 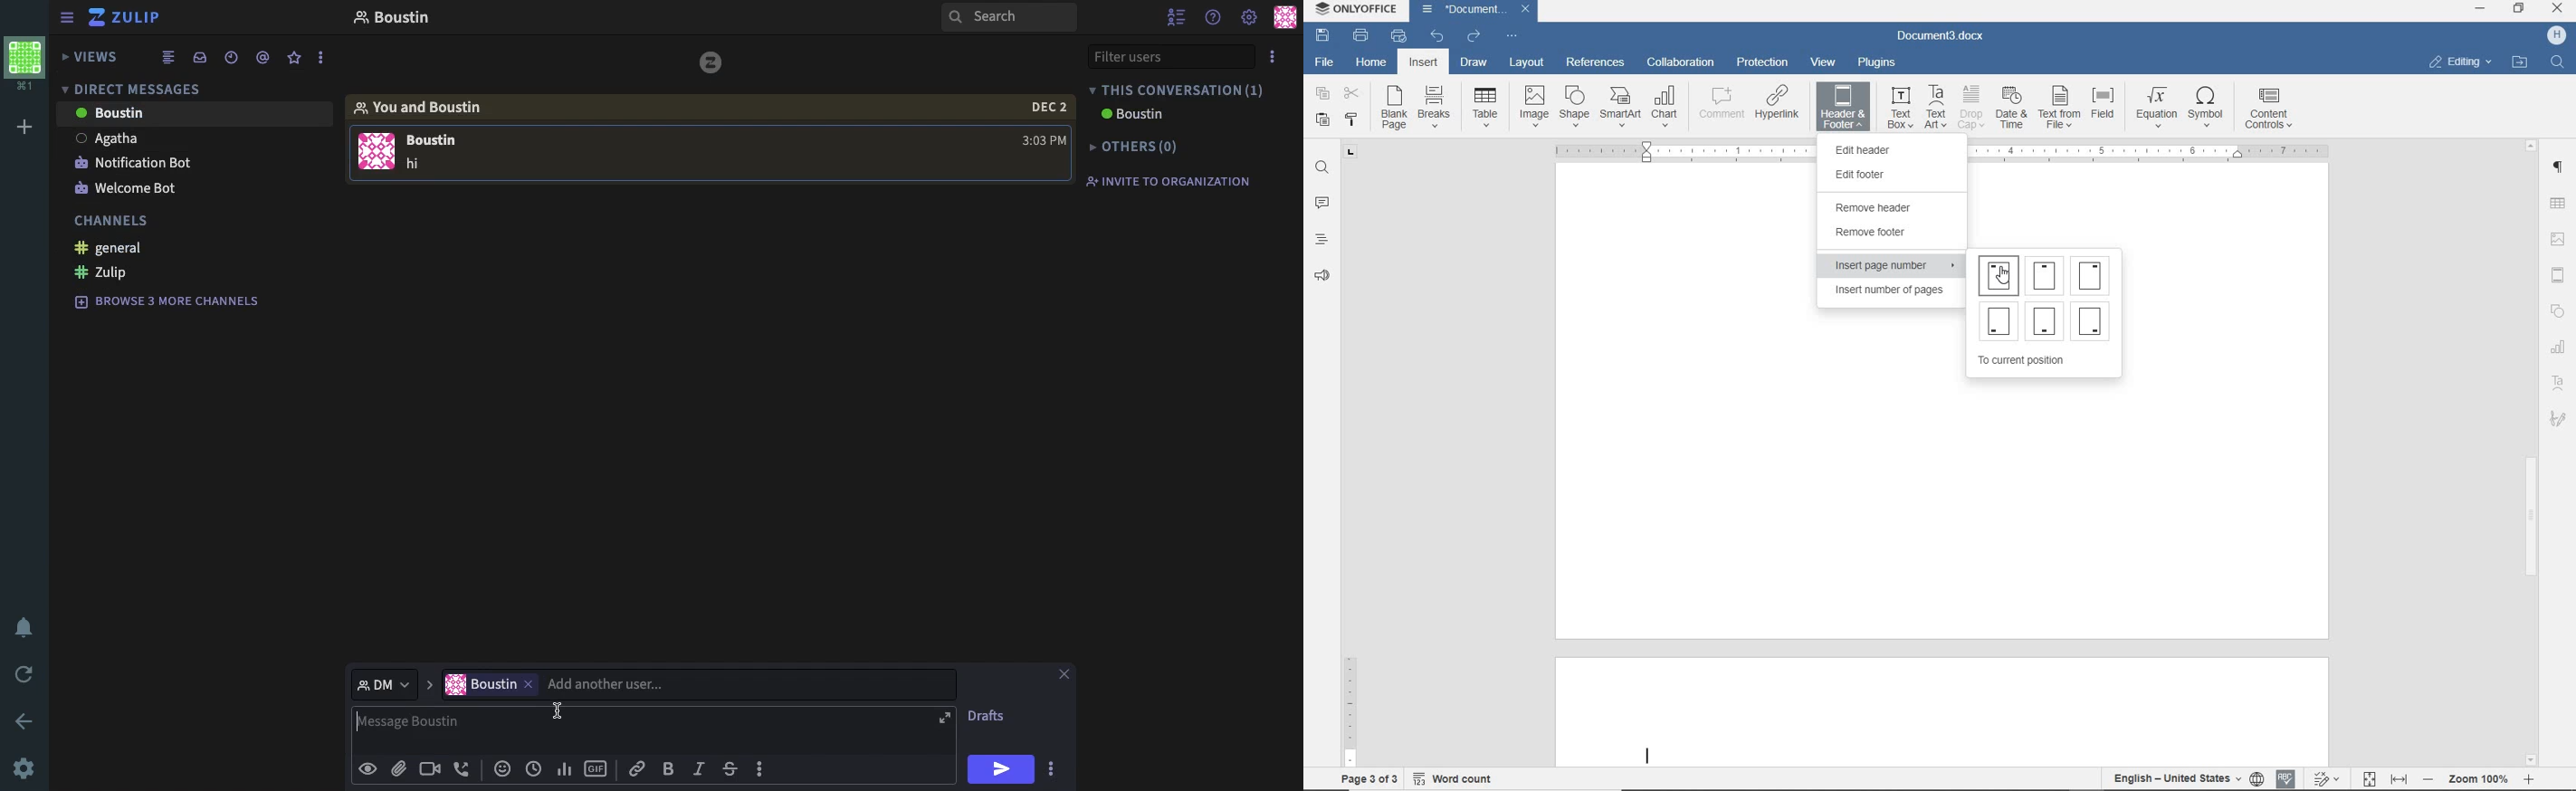 What do you see at coordinates (1060, 677) in the screenshot?
I see `close` at bounding box center [1060, 677].